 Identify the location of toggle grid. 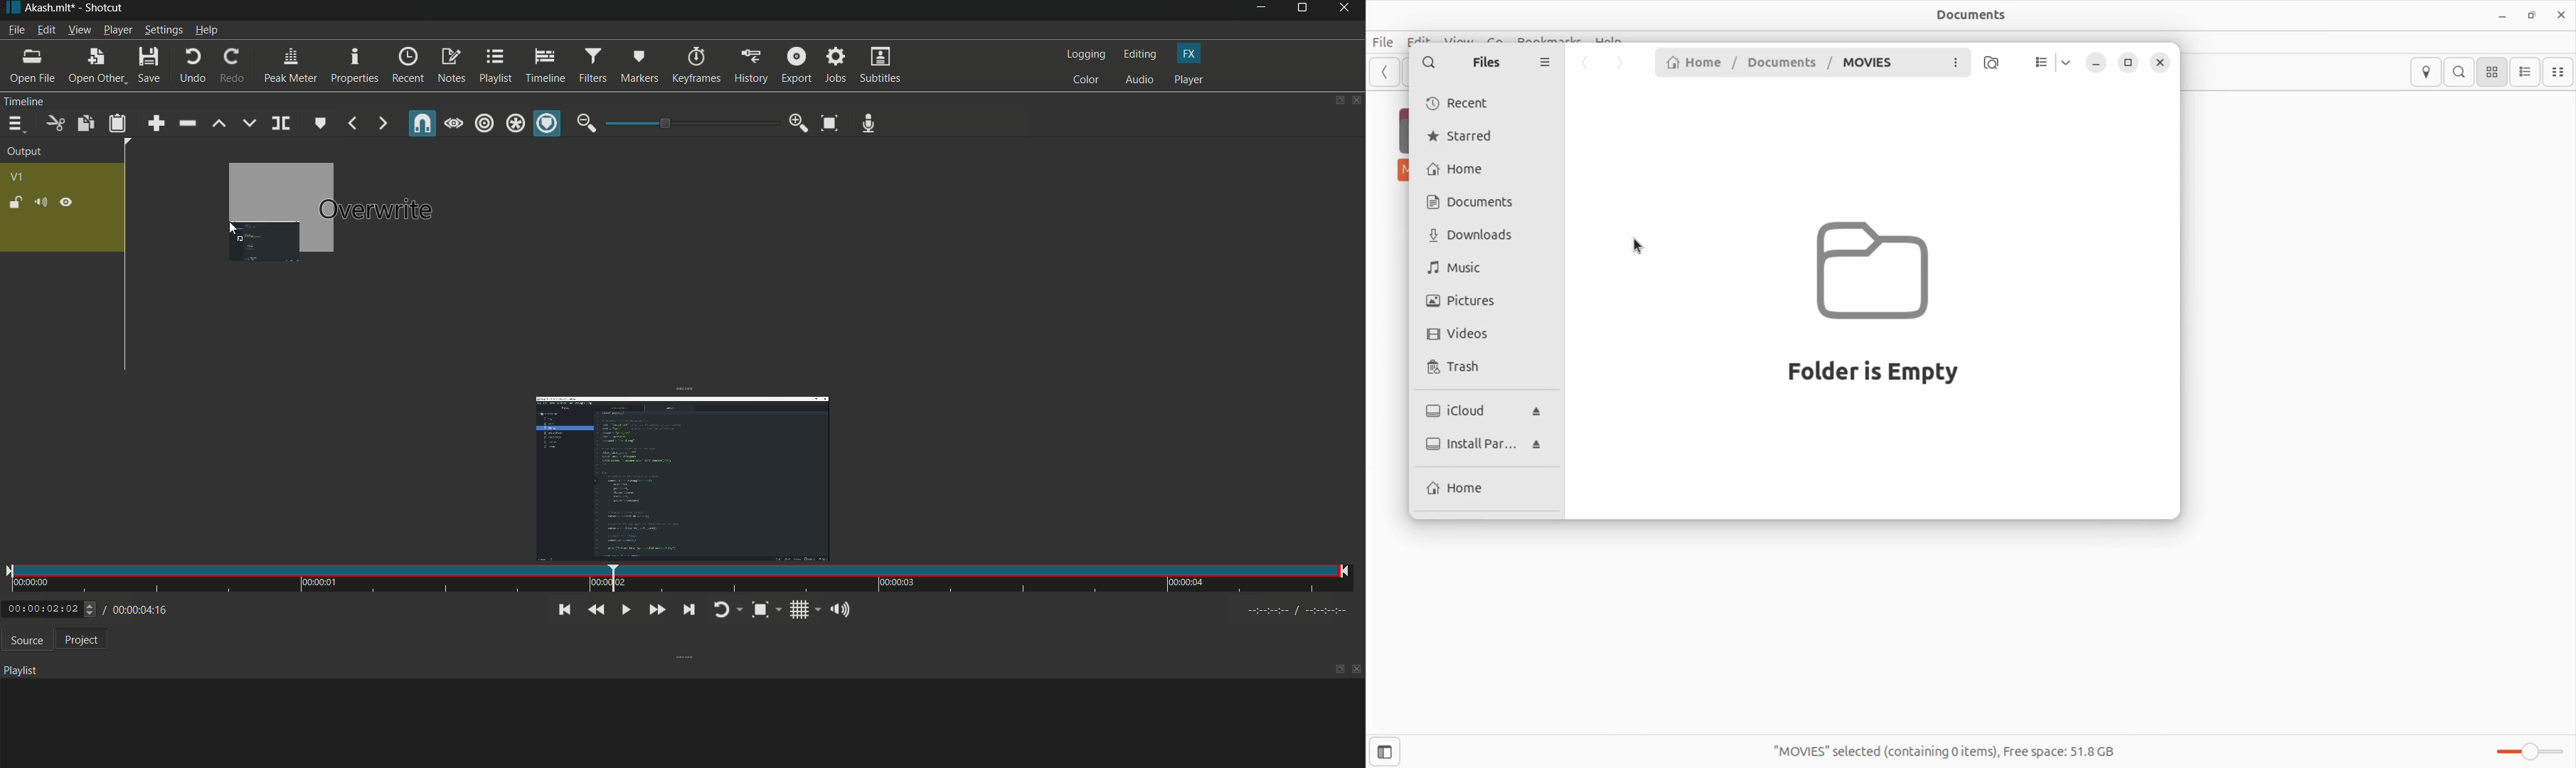
(804, 609).